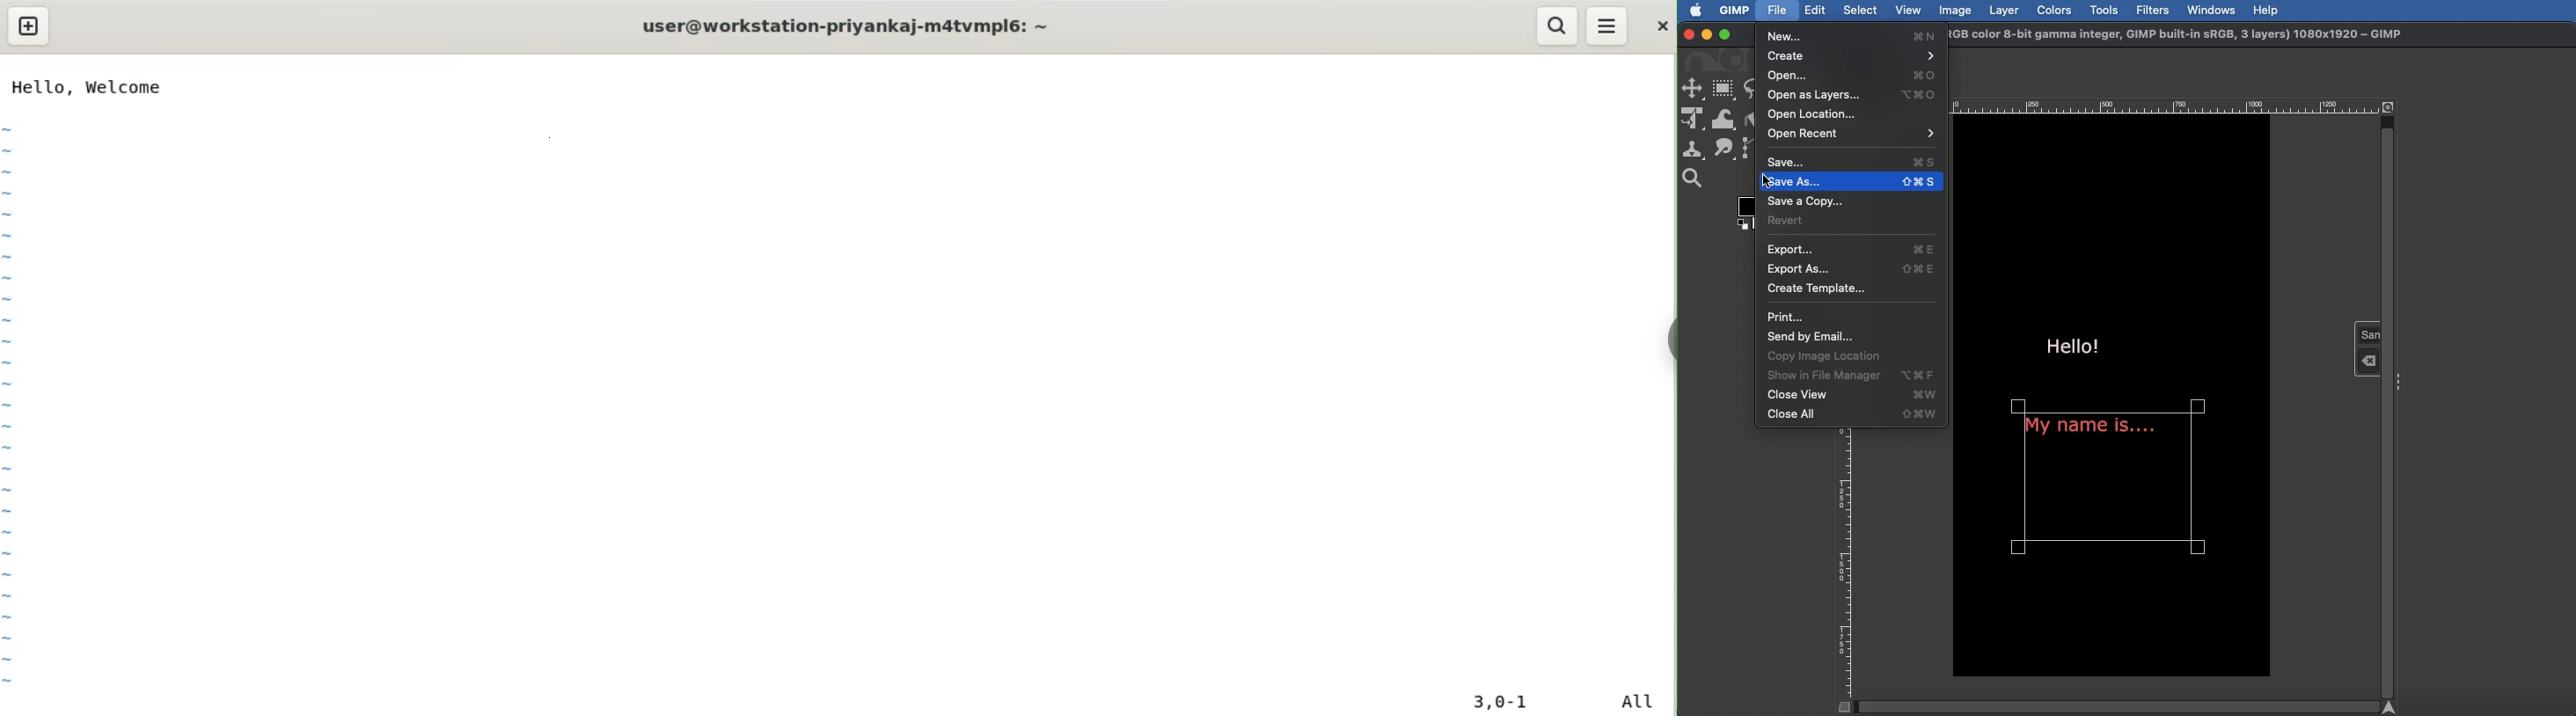 This screenshot has width=2576, height=728. I want to click on Create template, so click(1820, 289).